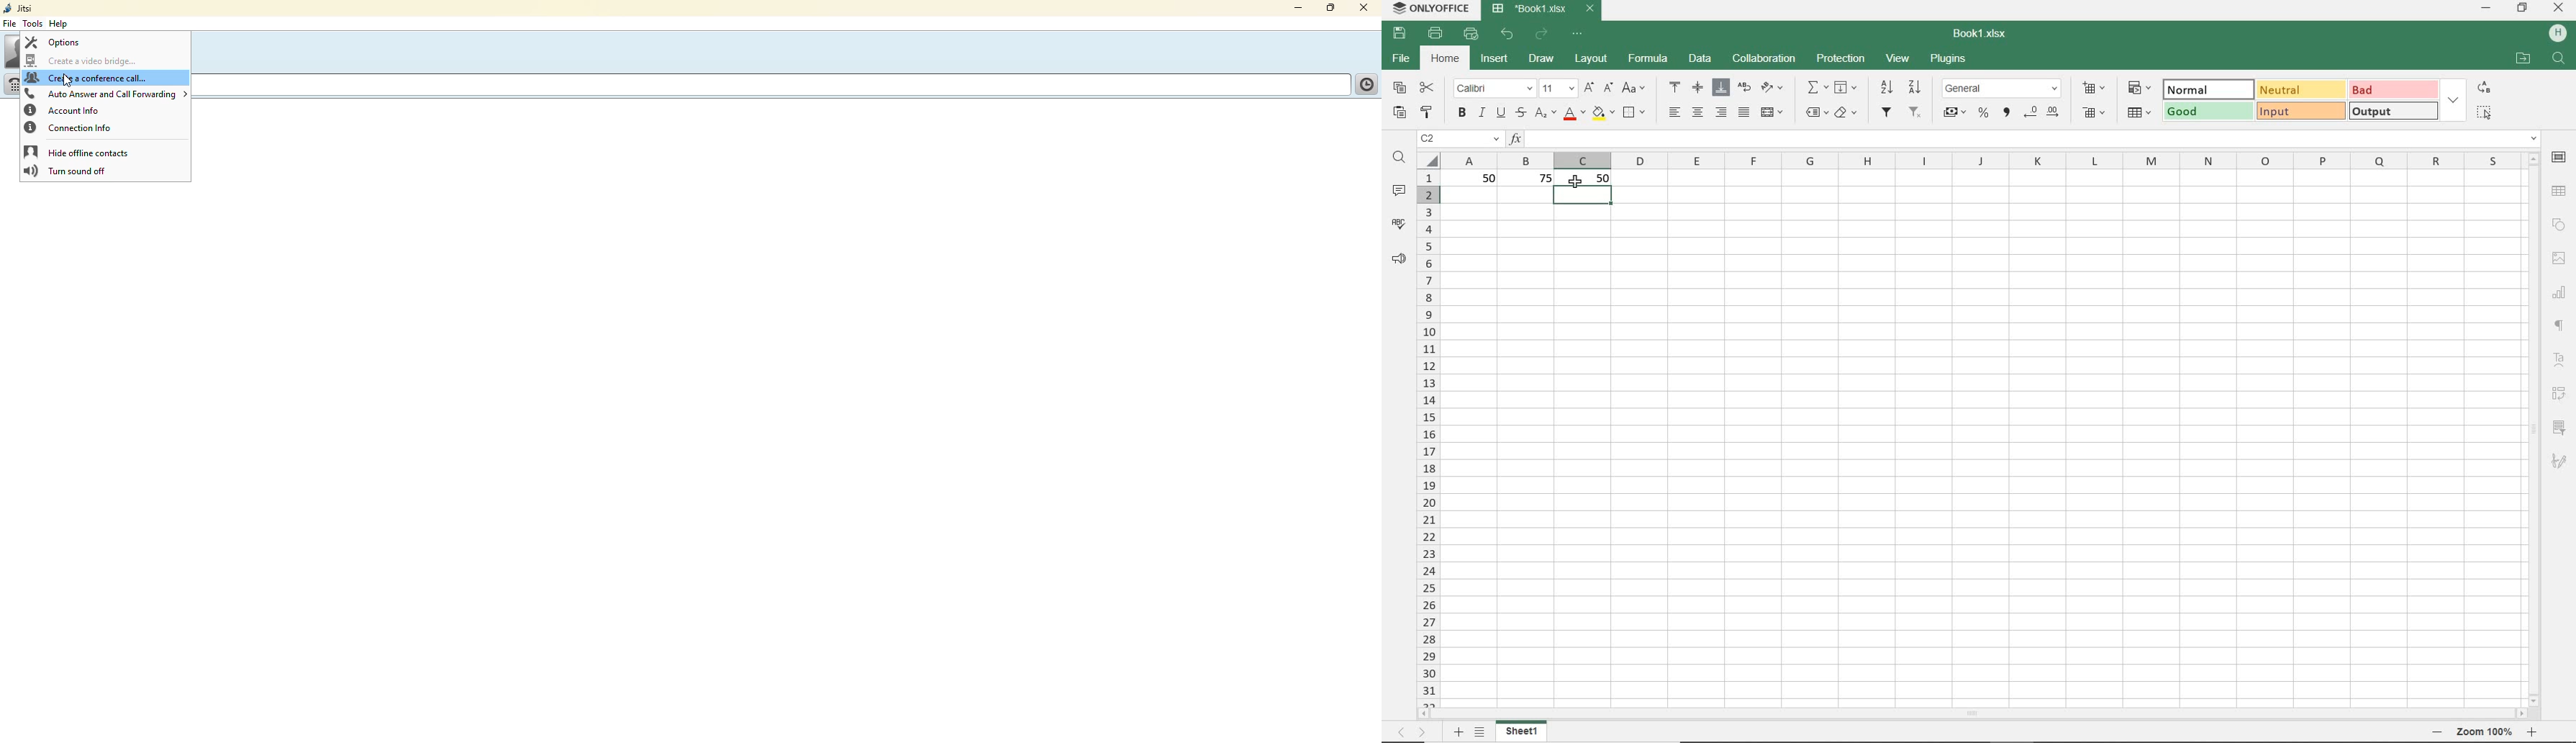  I want to click on file name, so click(1544, 10).